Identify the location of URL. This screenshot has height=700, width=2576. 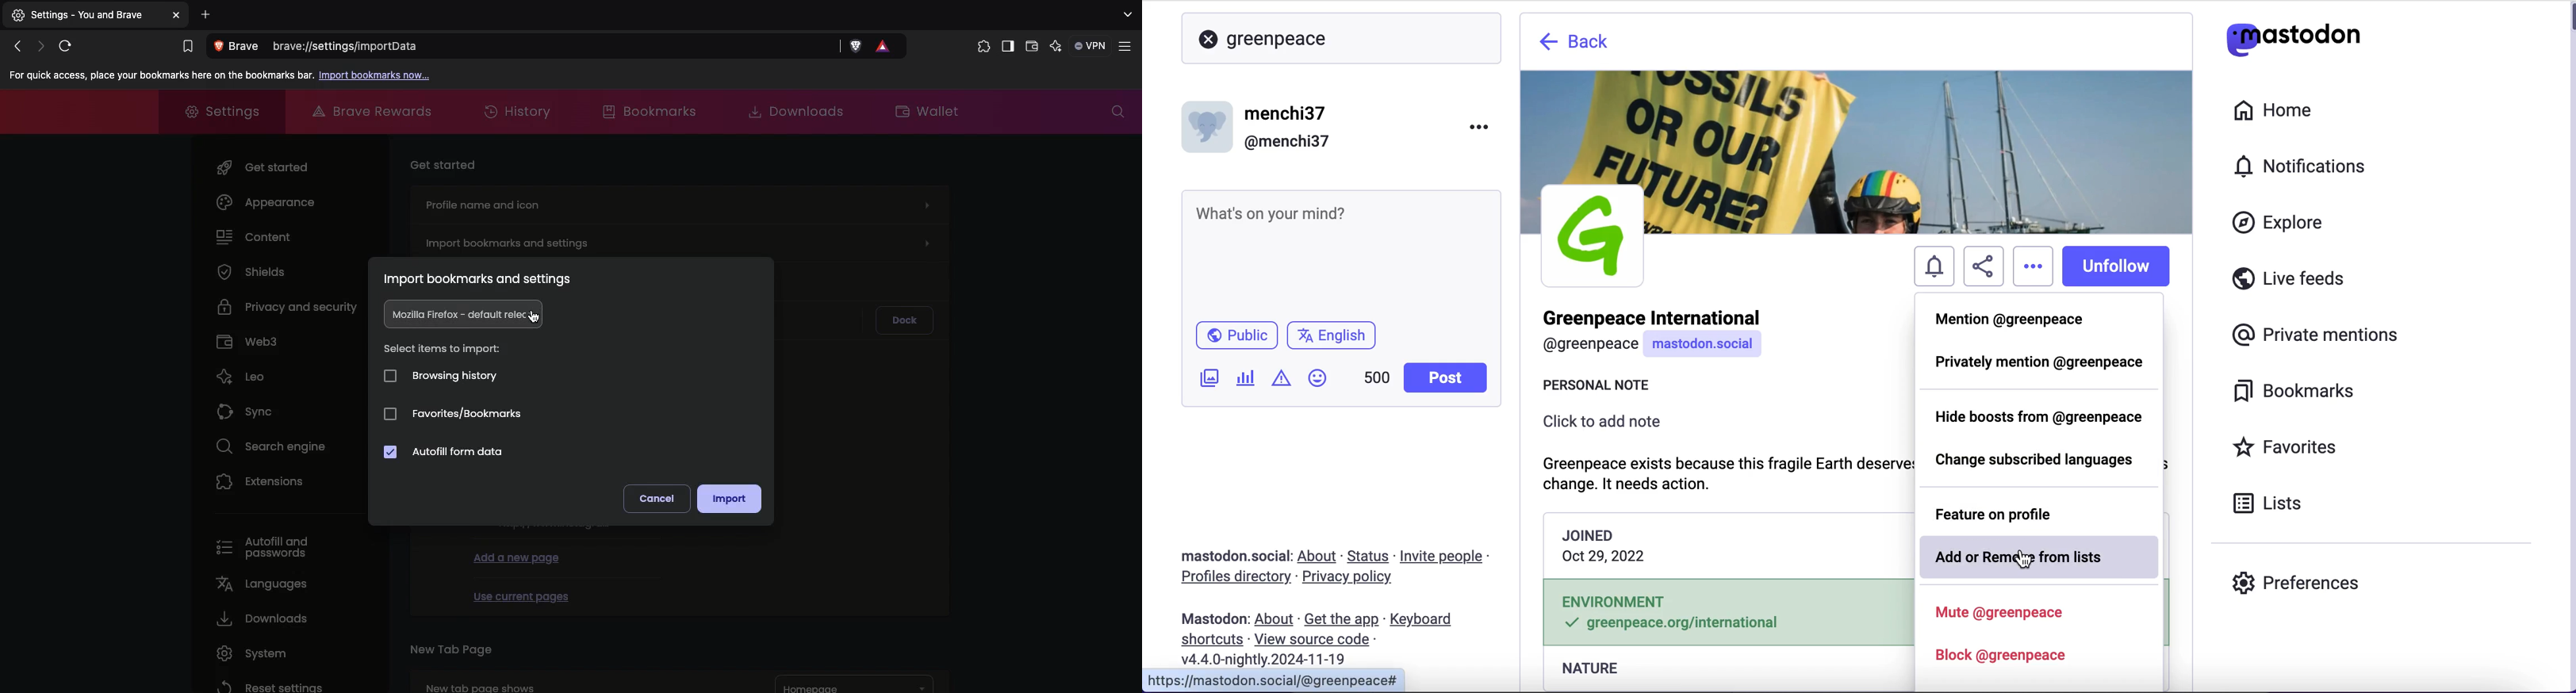
(1274, 679).